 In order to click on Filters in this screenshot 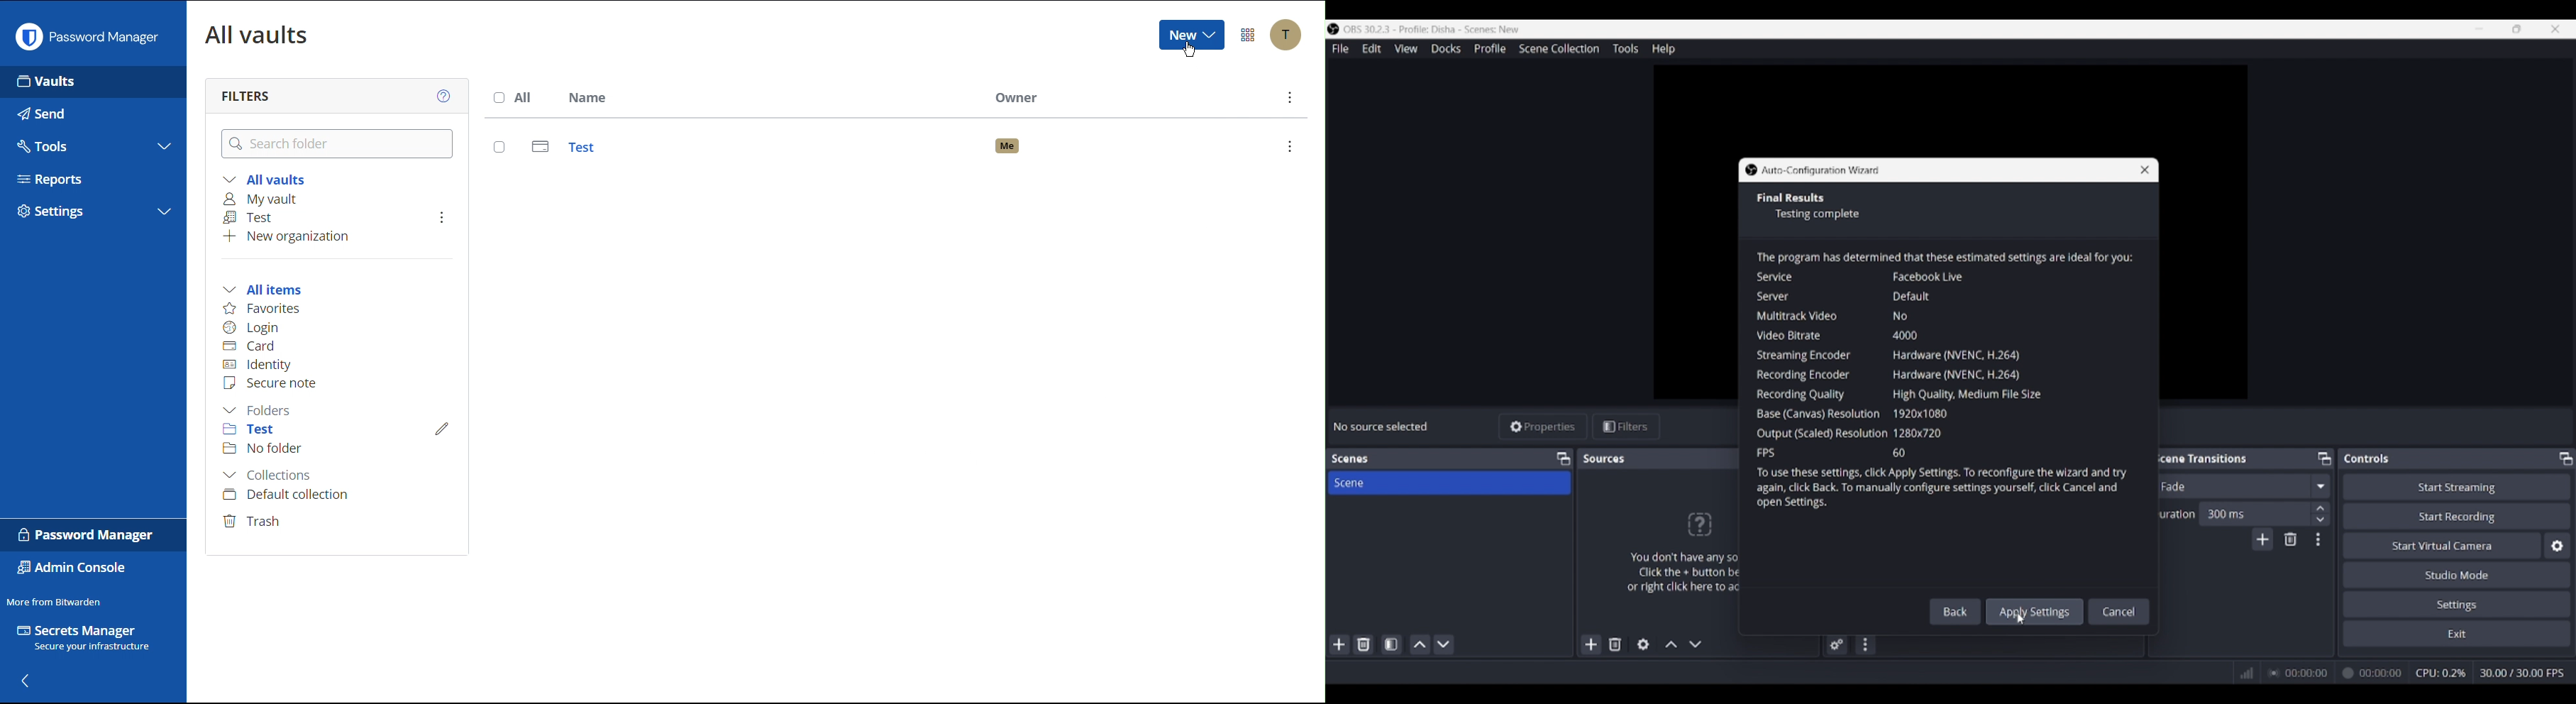, I will do `click(1626, 427)`.